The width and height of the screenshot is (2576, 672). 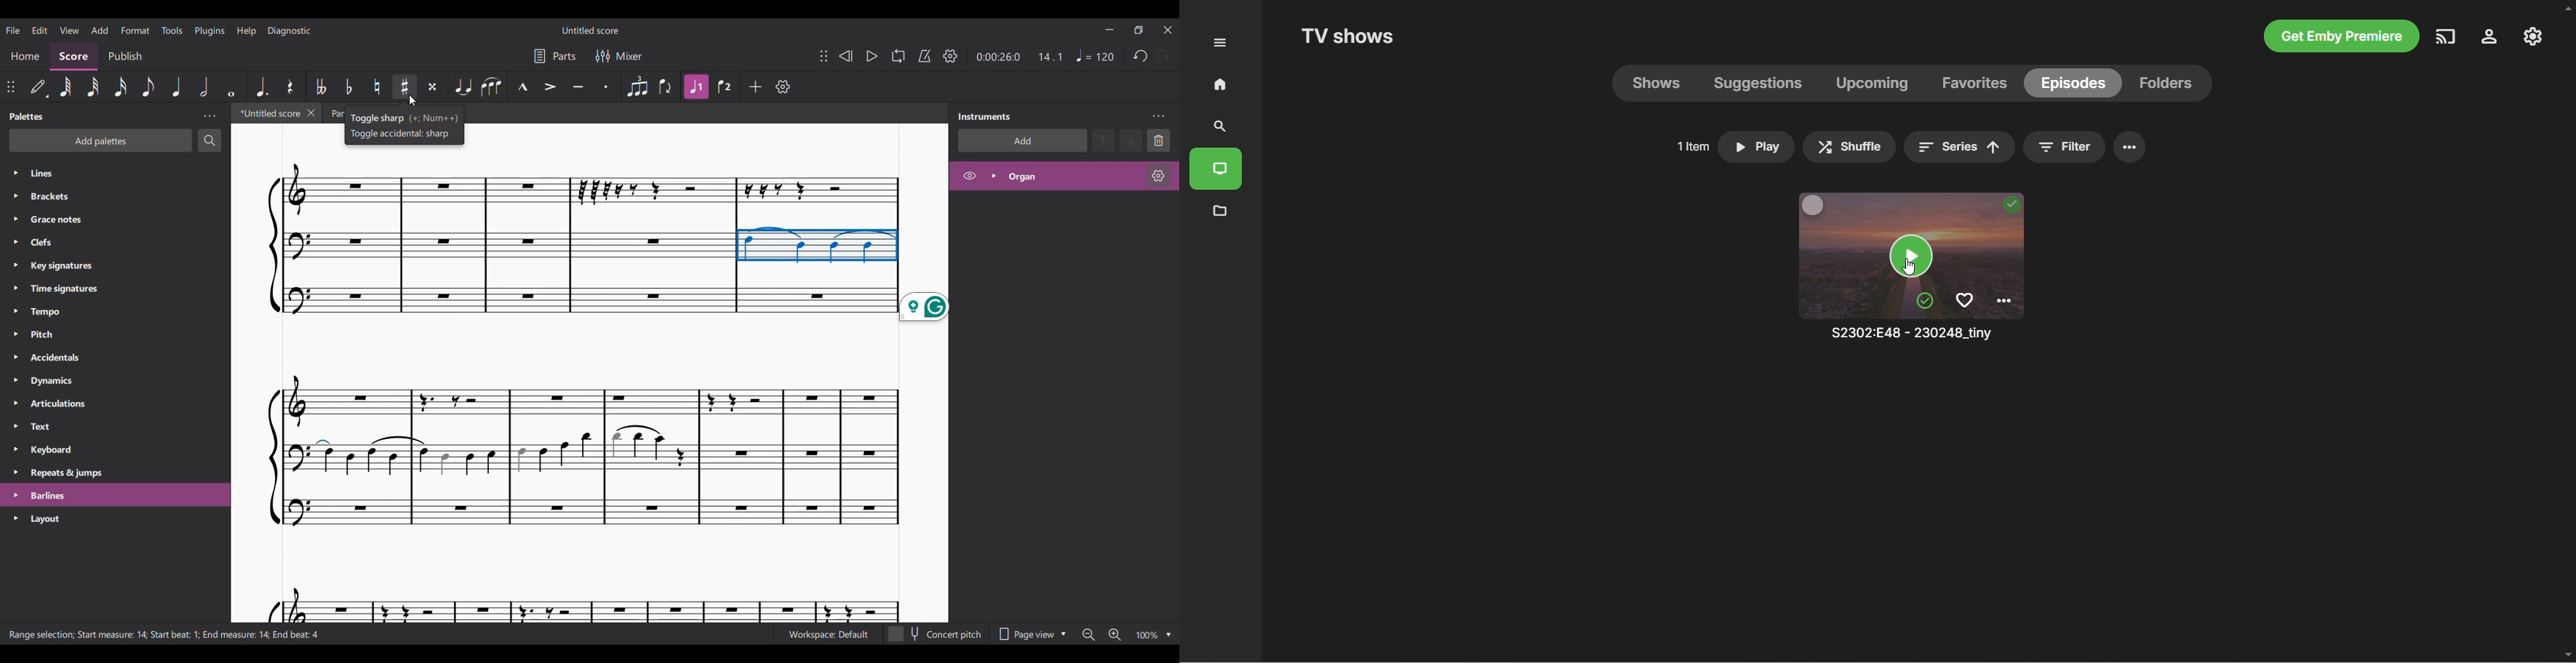 I want to click on Score title, so click(x=590, y=30).